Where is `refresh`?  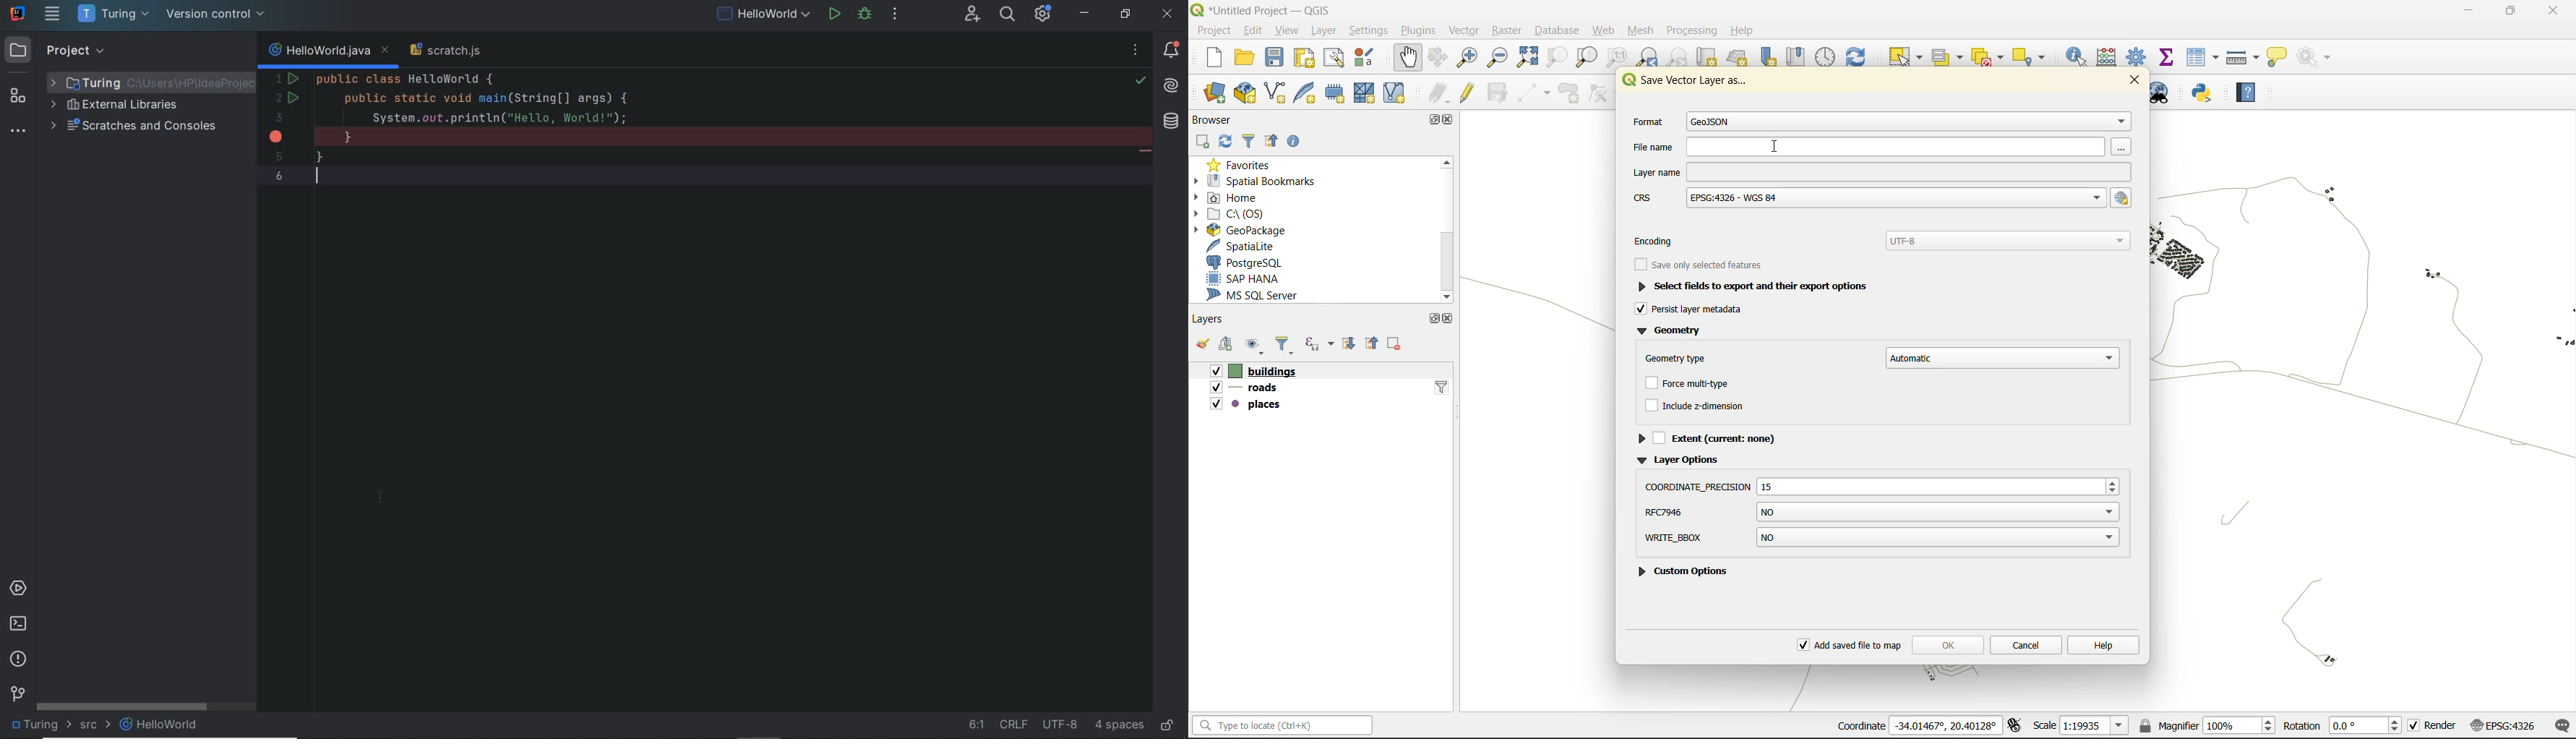
refresh is located at coordinates (1859, 56).